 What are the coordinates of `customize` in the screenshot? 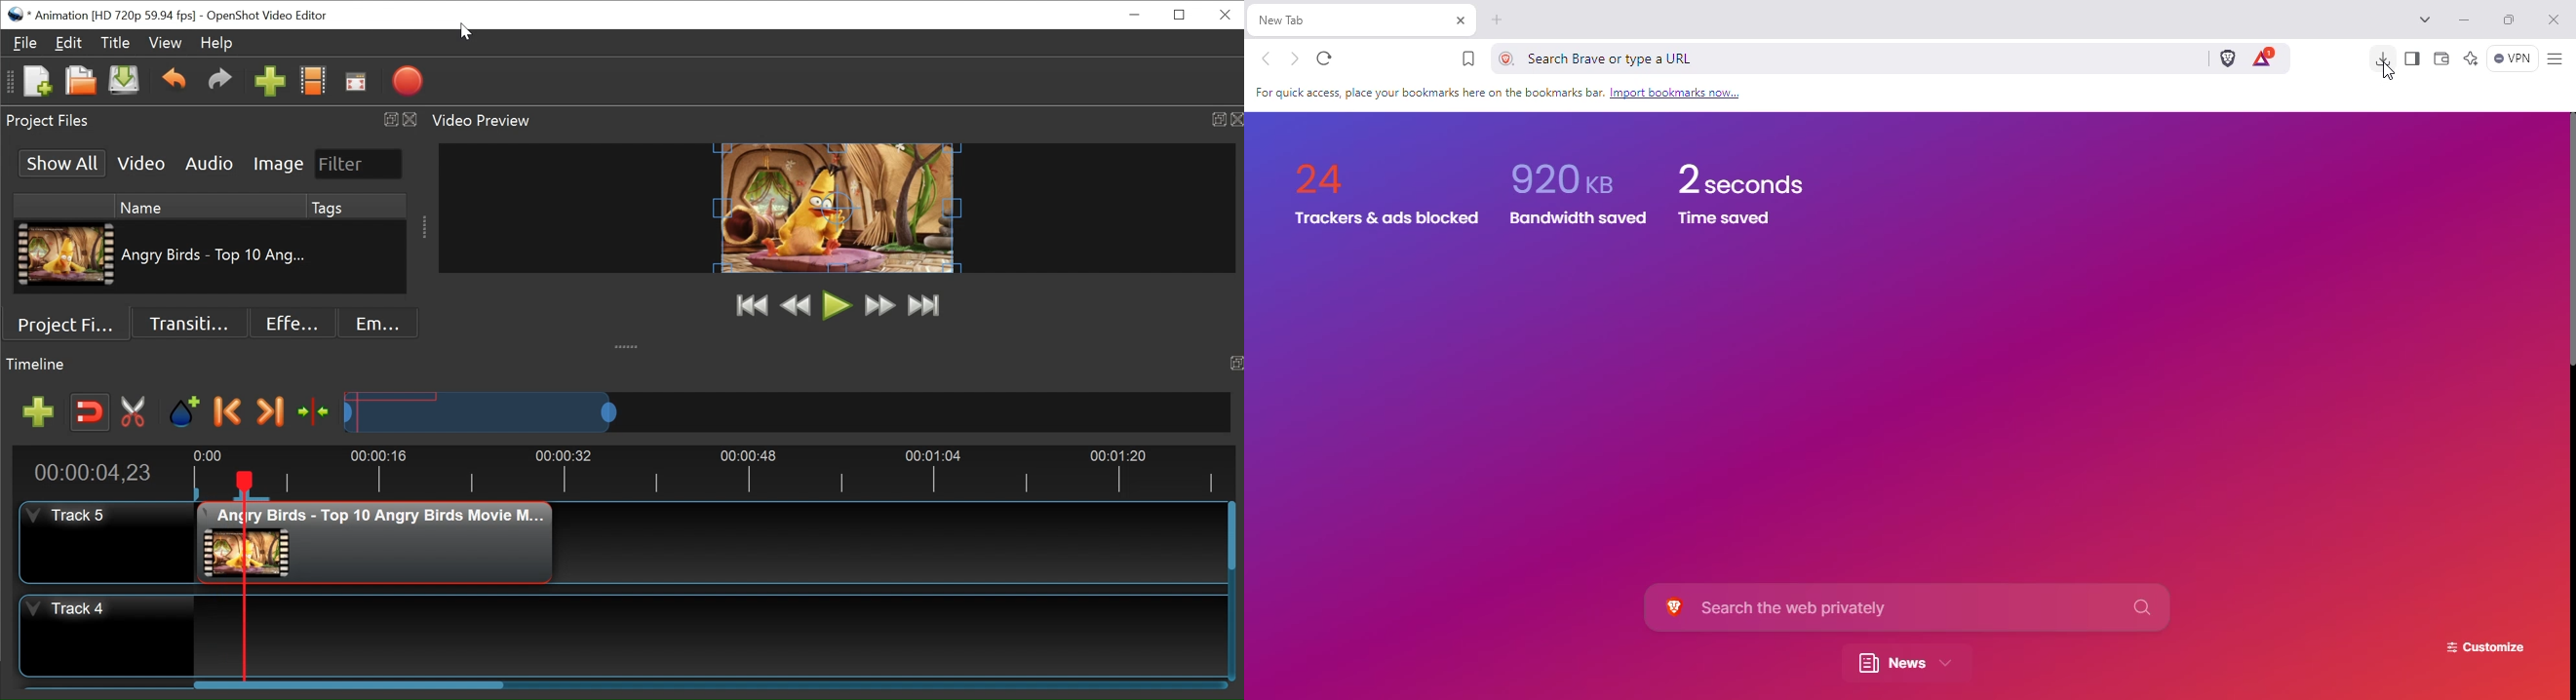 It's located at (2485, 648).